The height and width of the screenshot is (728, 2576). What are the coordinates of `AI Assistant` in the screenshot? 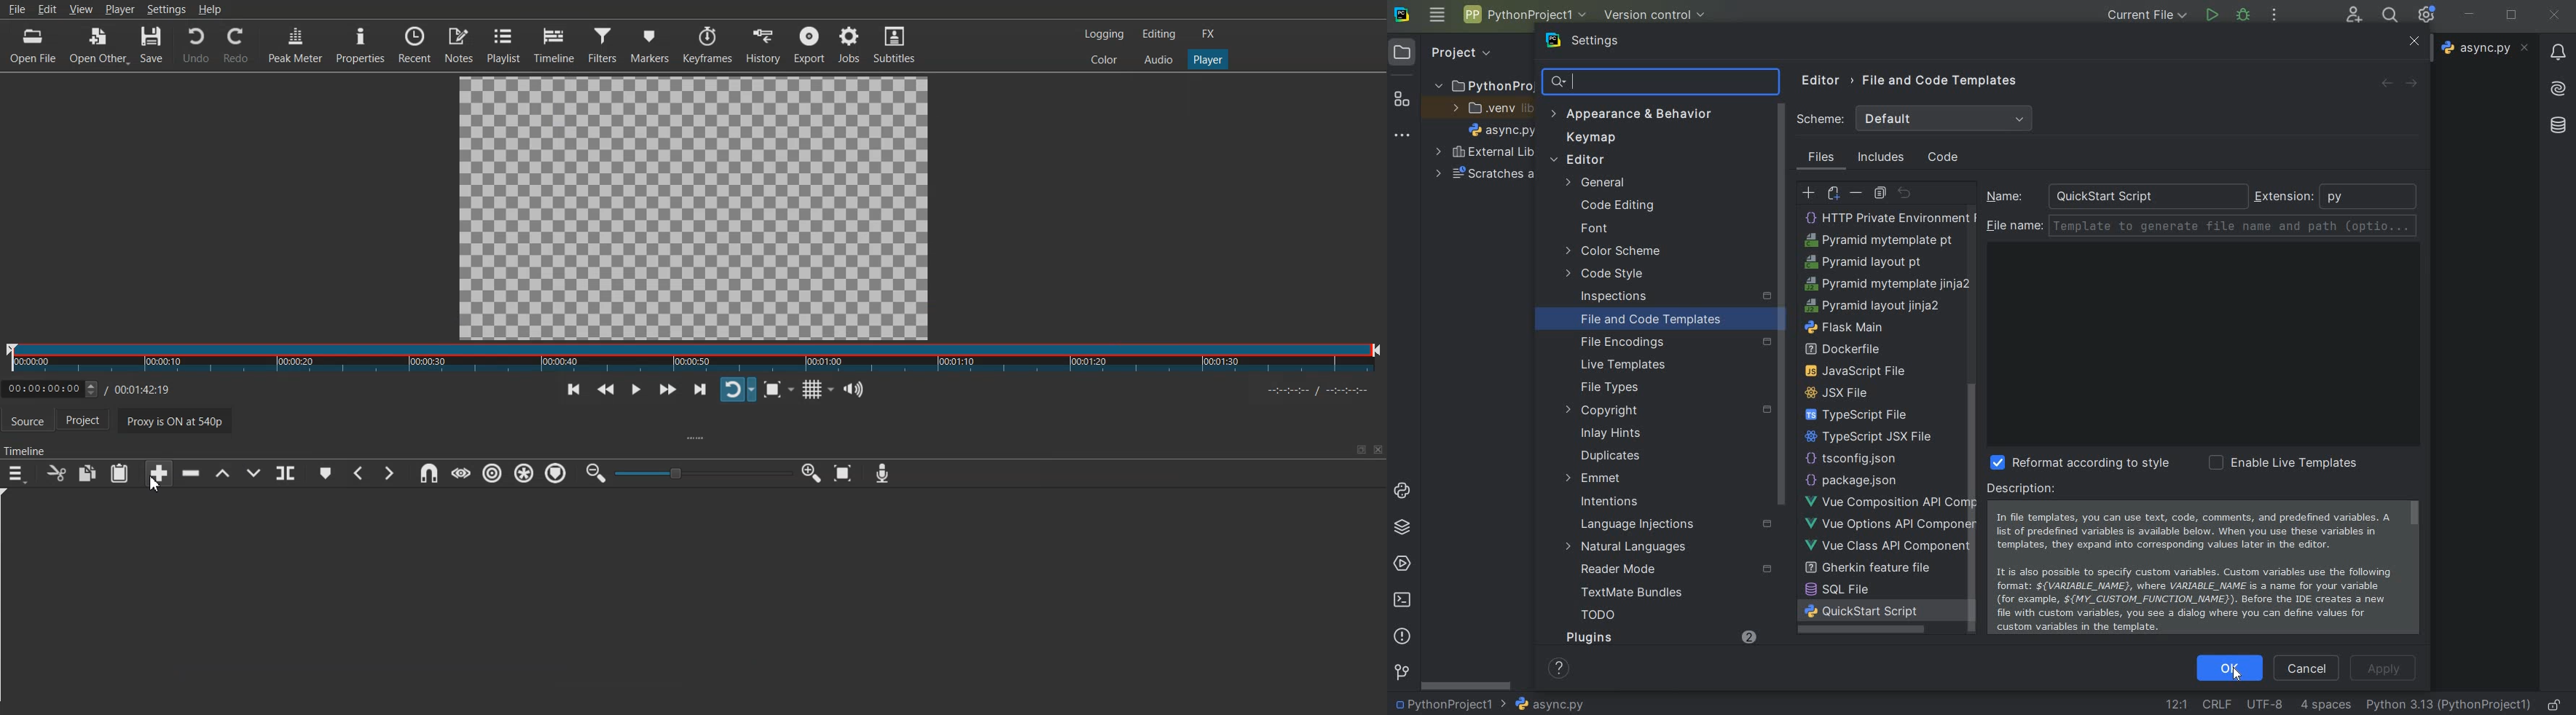 It's located at (2554, 86).